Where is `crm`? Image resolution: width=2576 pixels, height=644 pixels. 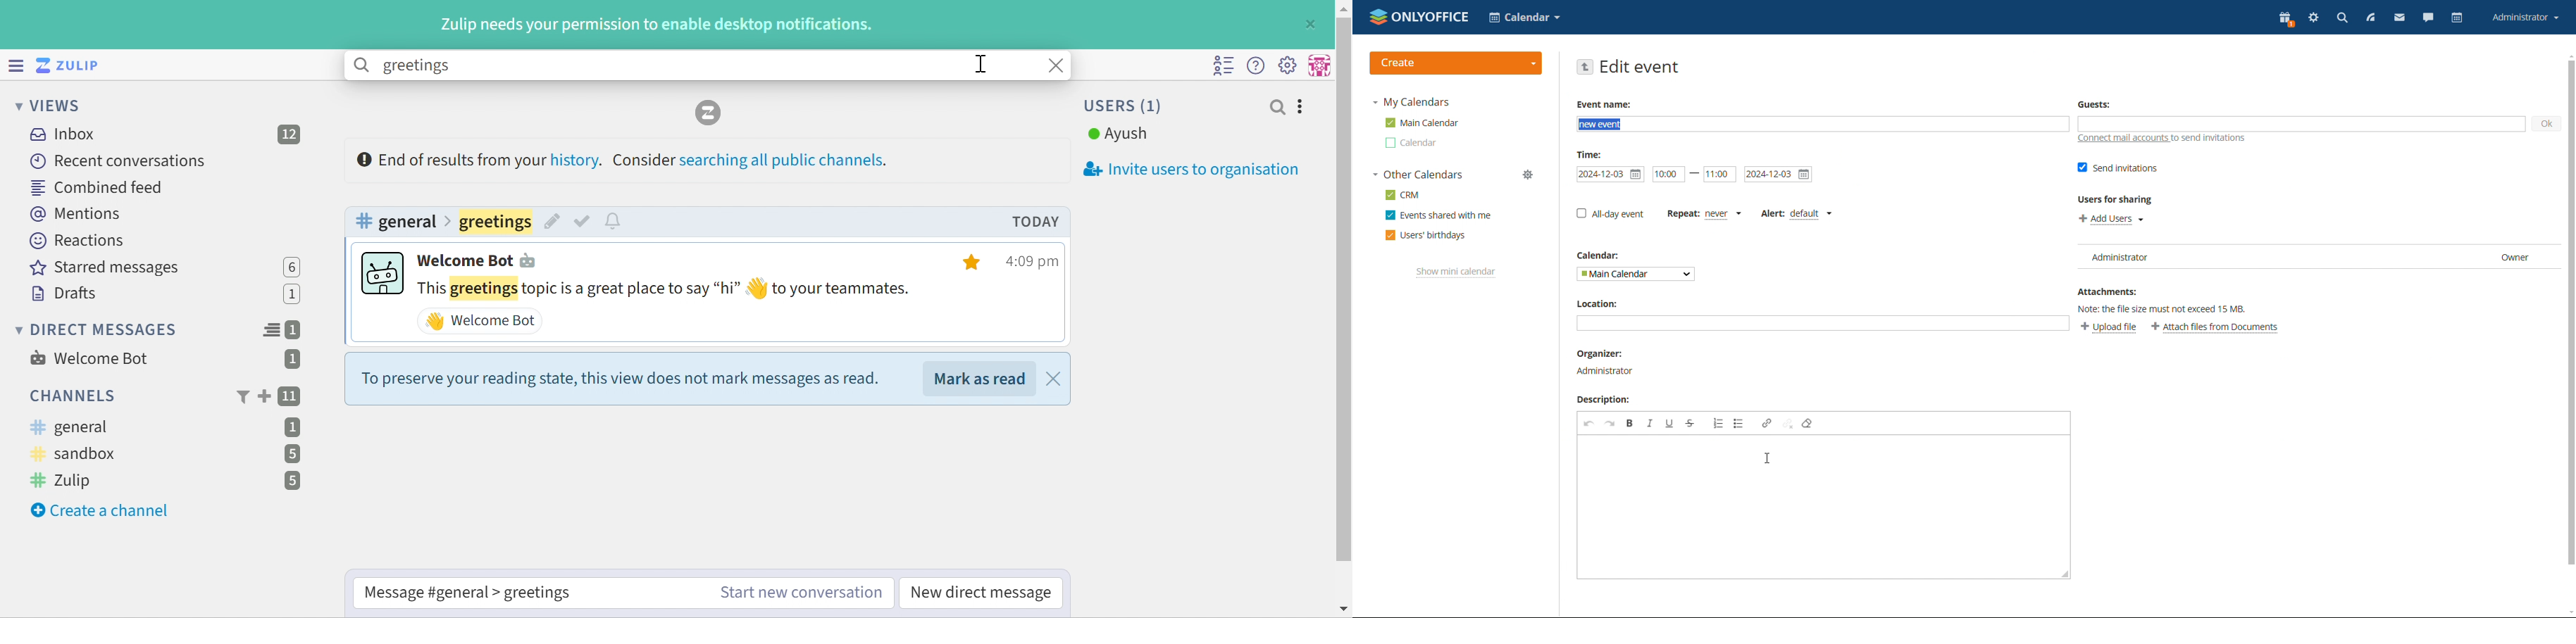 crm is located at coordinates (1403, 194).